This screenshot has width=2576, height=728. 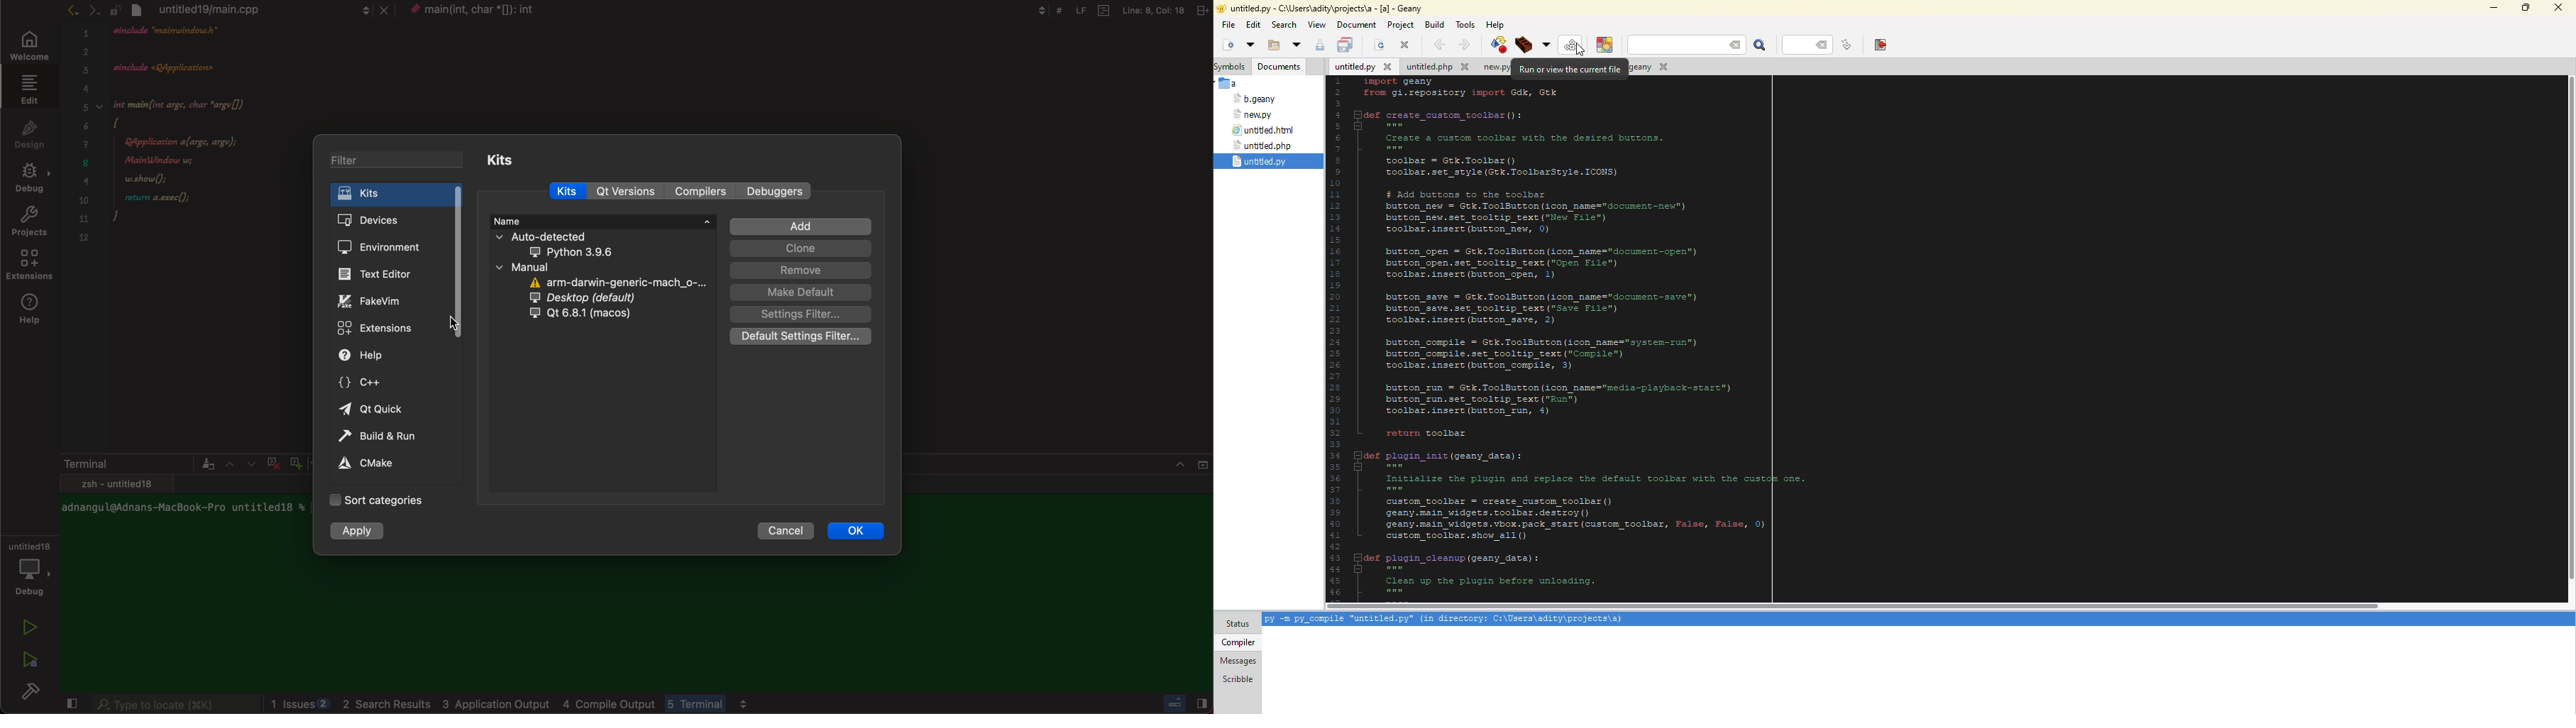 What do you see at coordinates (572, 704) in the screenshot?
I see `logs` at bounding box center [572, 704].